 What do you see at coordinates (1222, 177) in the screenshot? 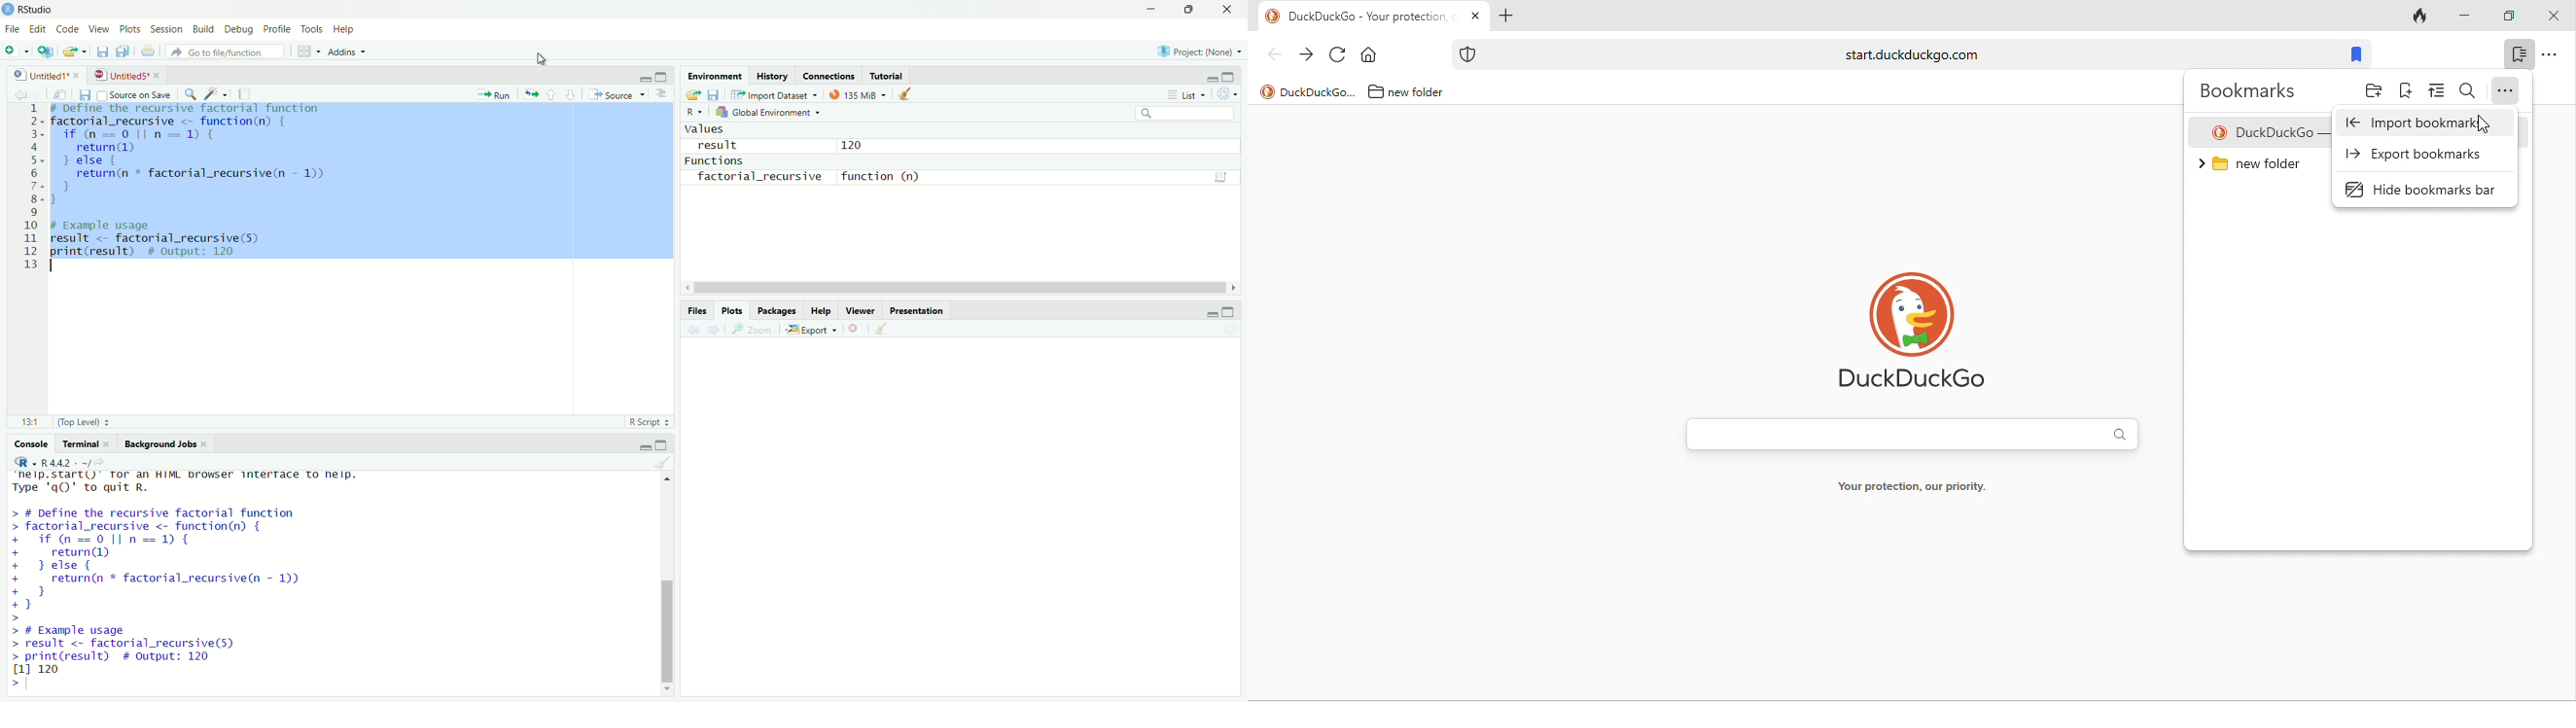
I see `Table/Data` at bounding box center [1222, 177].